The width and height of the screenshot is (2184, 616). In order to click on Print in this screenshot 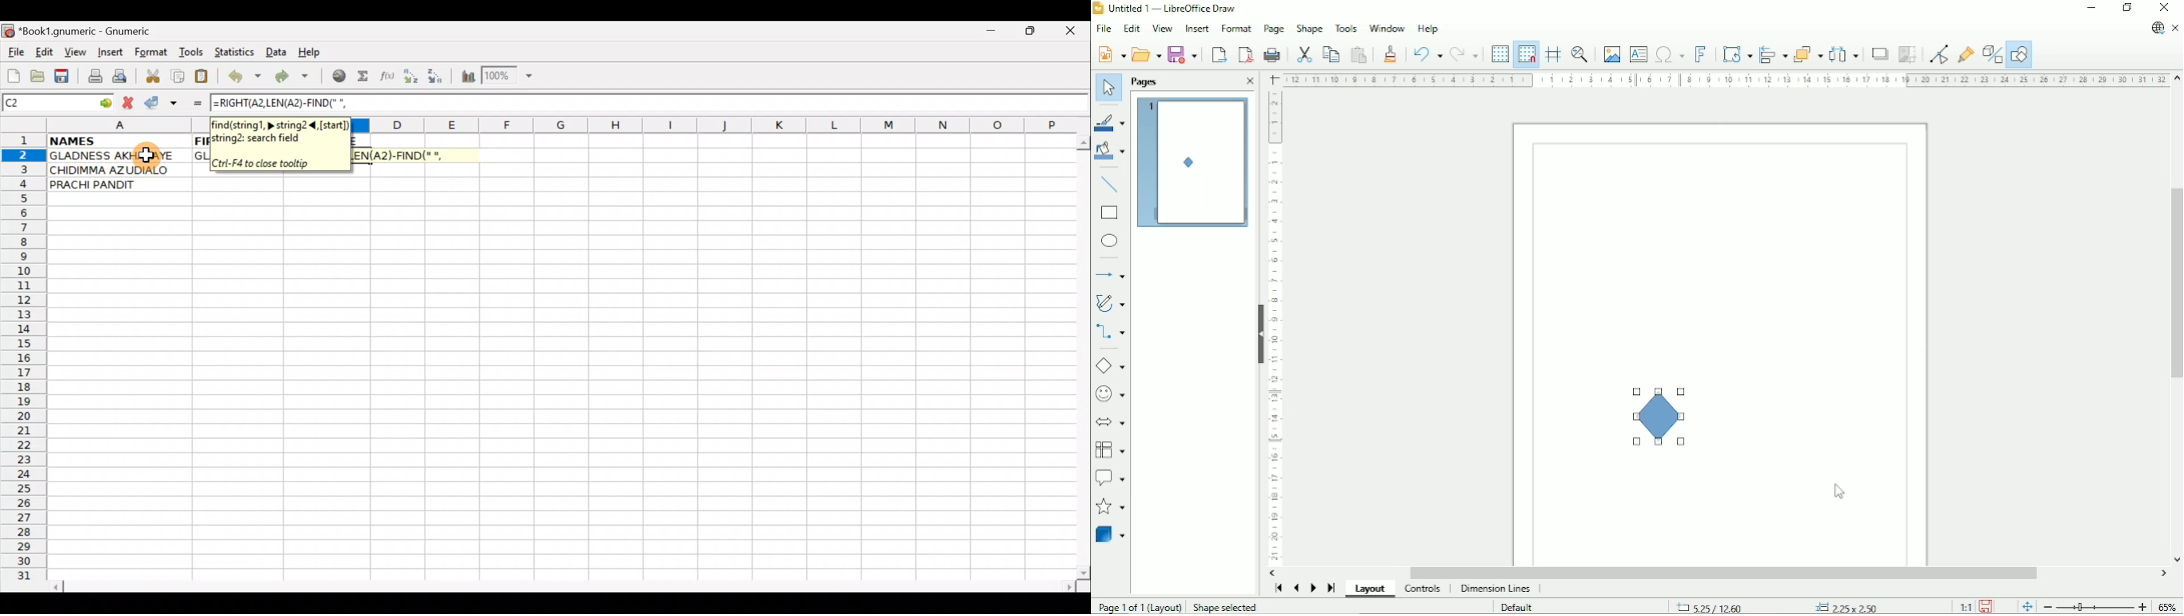, I will do `click(1272, 55)`.